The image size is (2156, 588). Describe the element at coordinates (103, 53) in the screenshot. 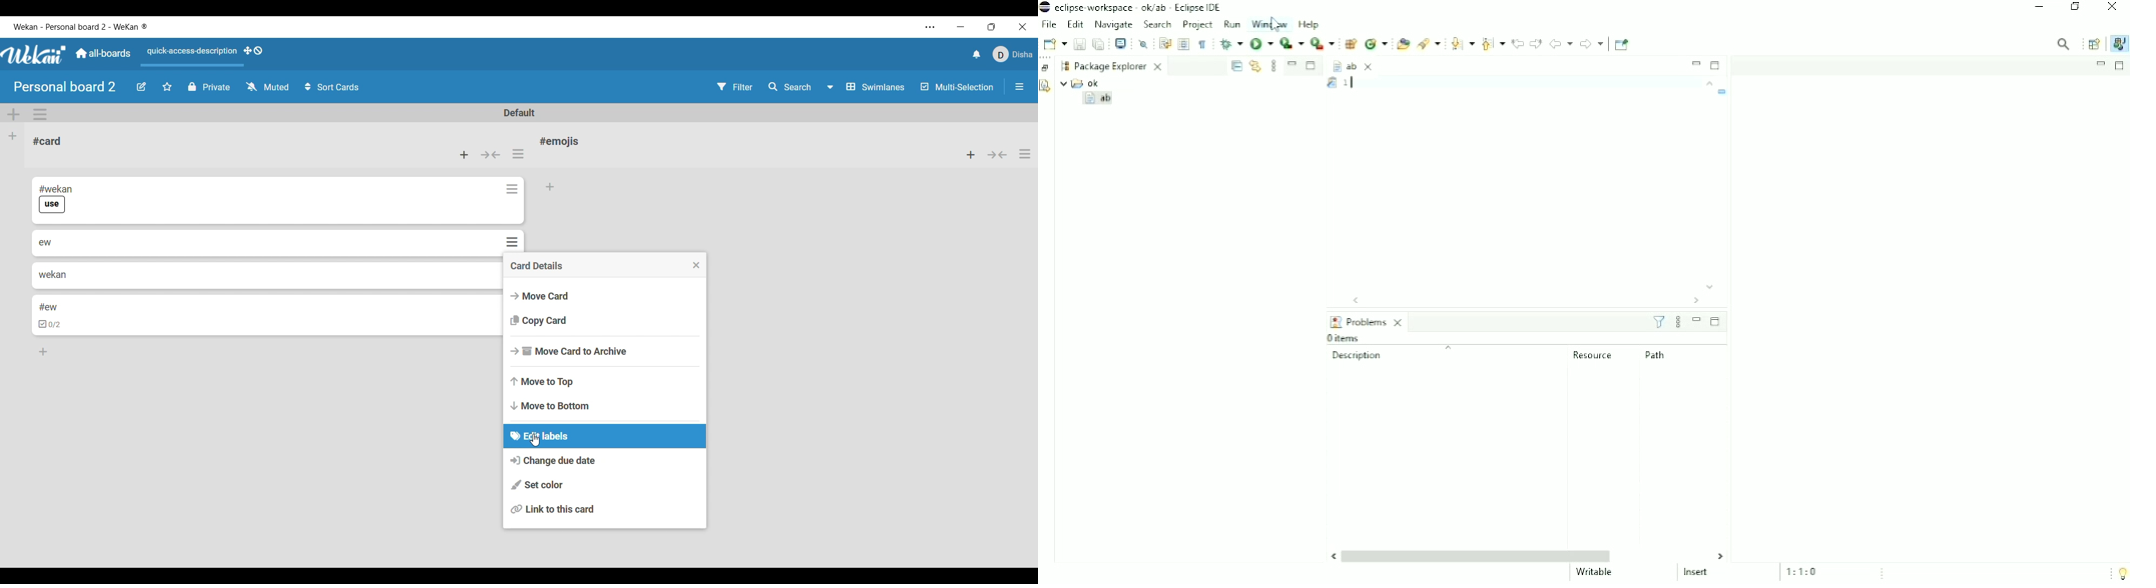

I see `Go to common dashboard` at that location.